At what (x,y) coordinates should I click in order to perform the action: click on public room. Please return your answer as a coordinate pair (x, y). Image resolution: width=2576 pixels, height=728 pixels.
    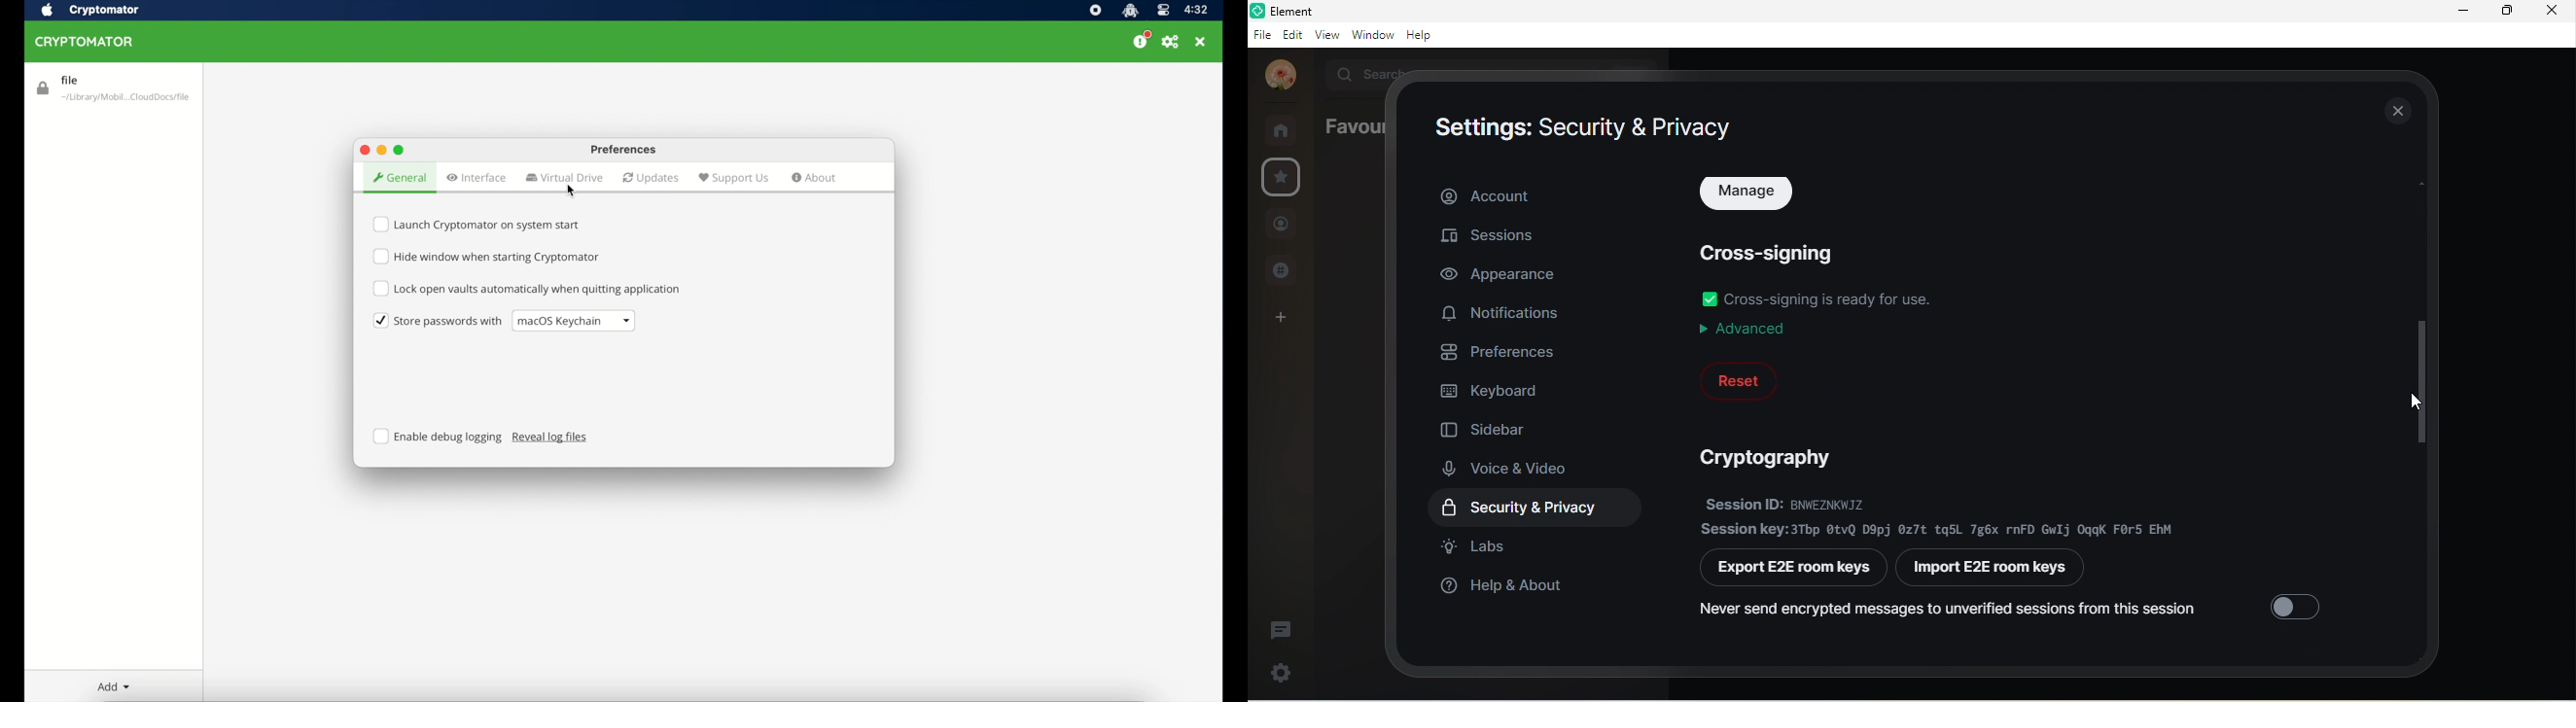
    Looking at the image, I should click on (1288, 269).